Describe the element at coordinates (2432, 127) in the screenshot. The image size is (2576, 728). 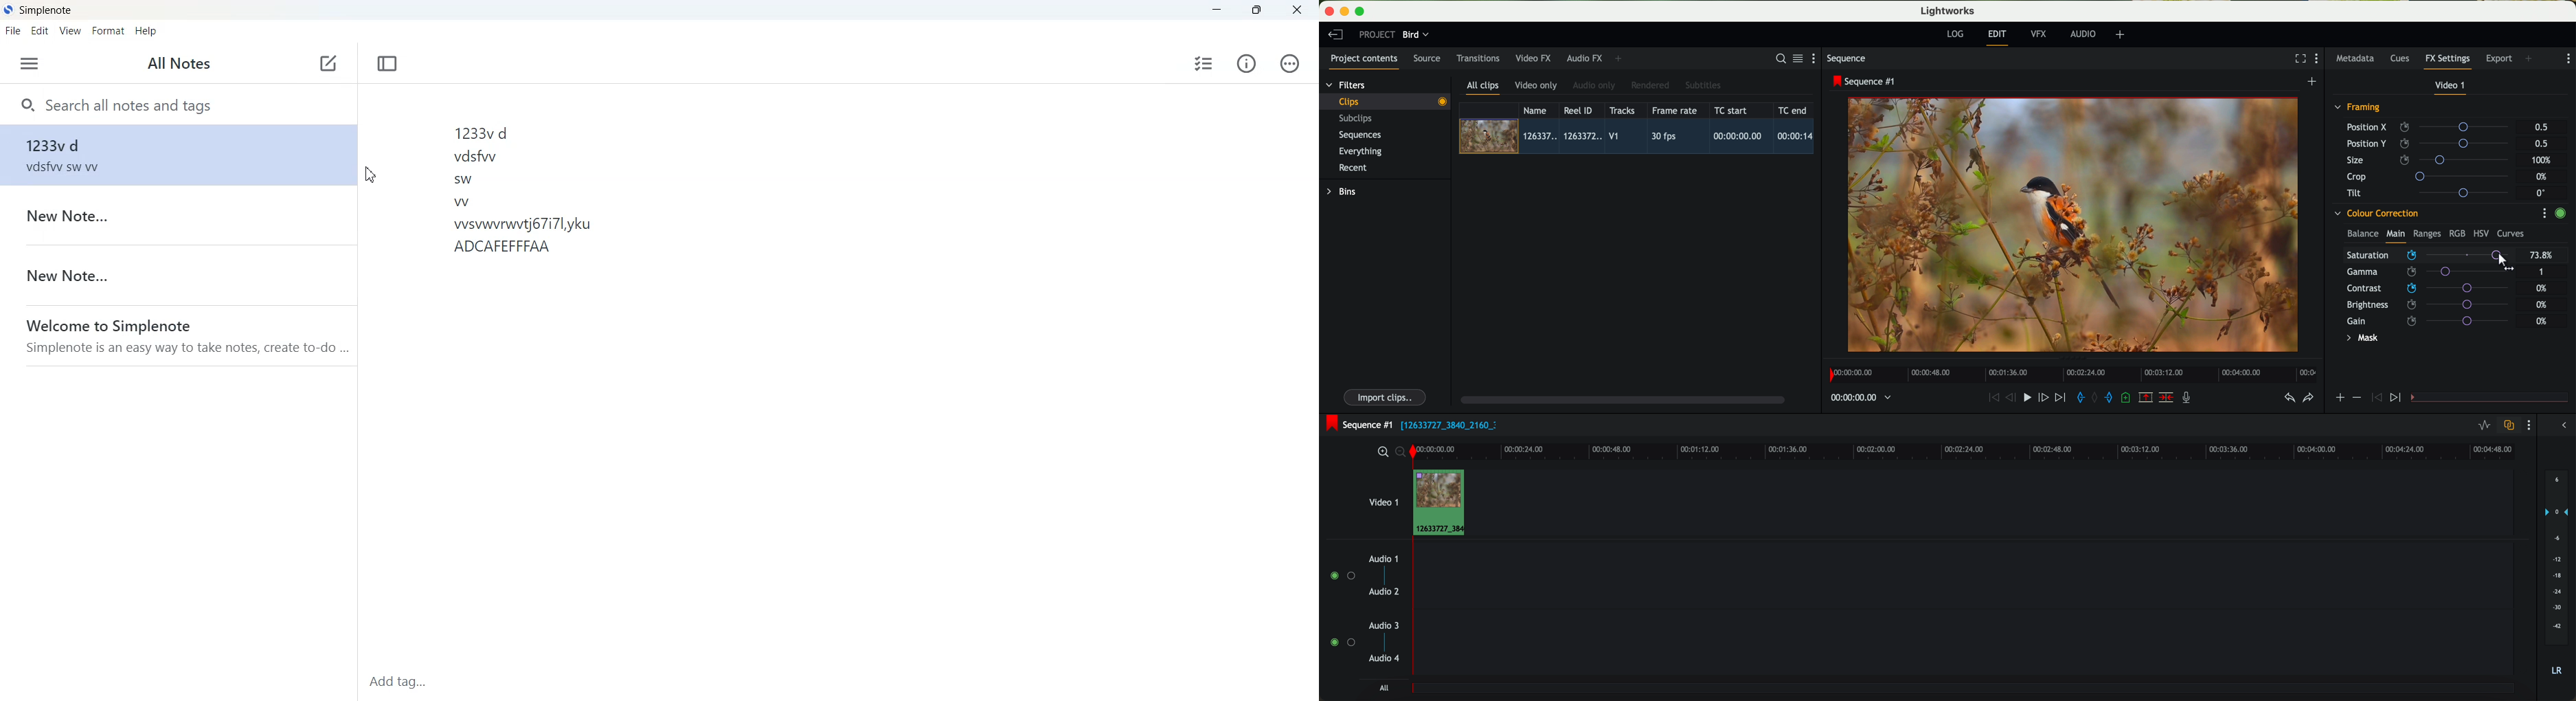
I see `position X` at that location.